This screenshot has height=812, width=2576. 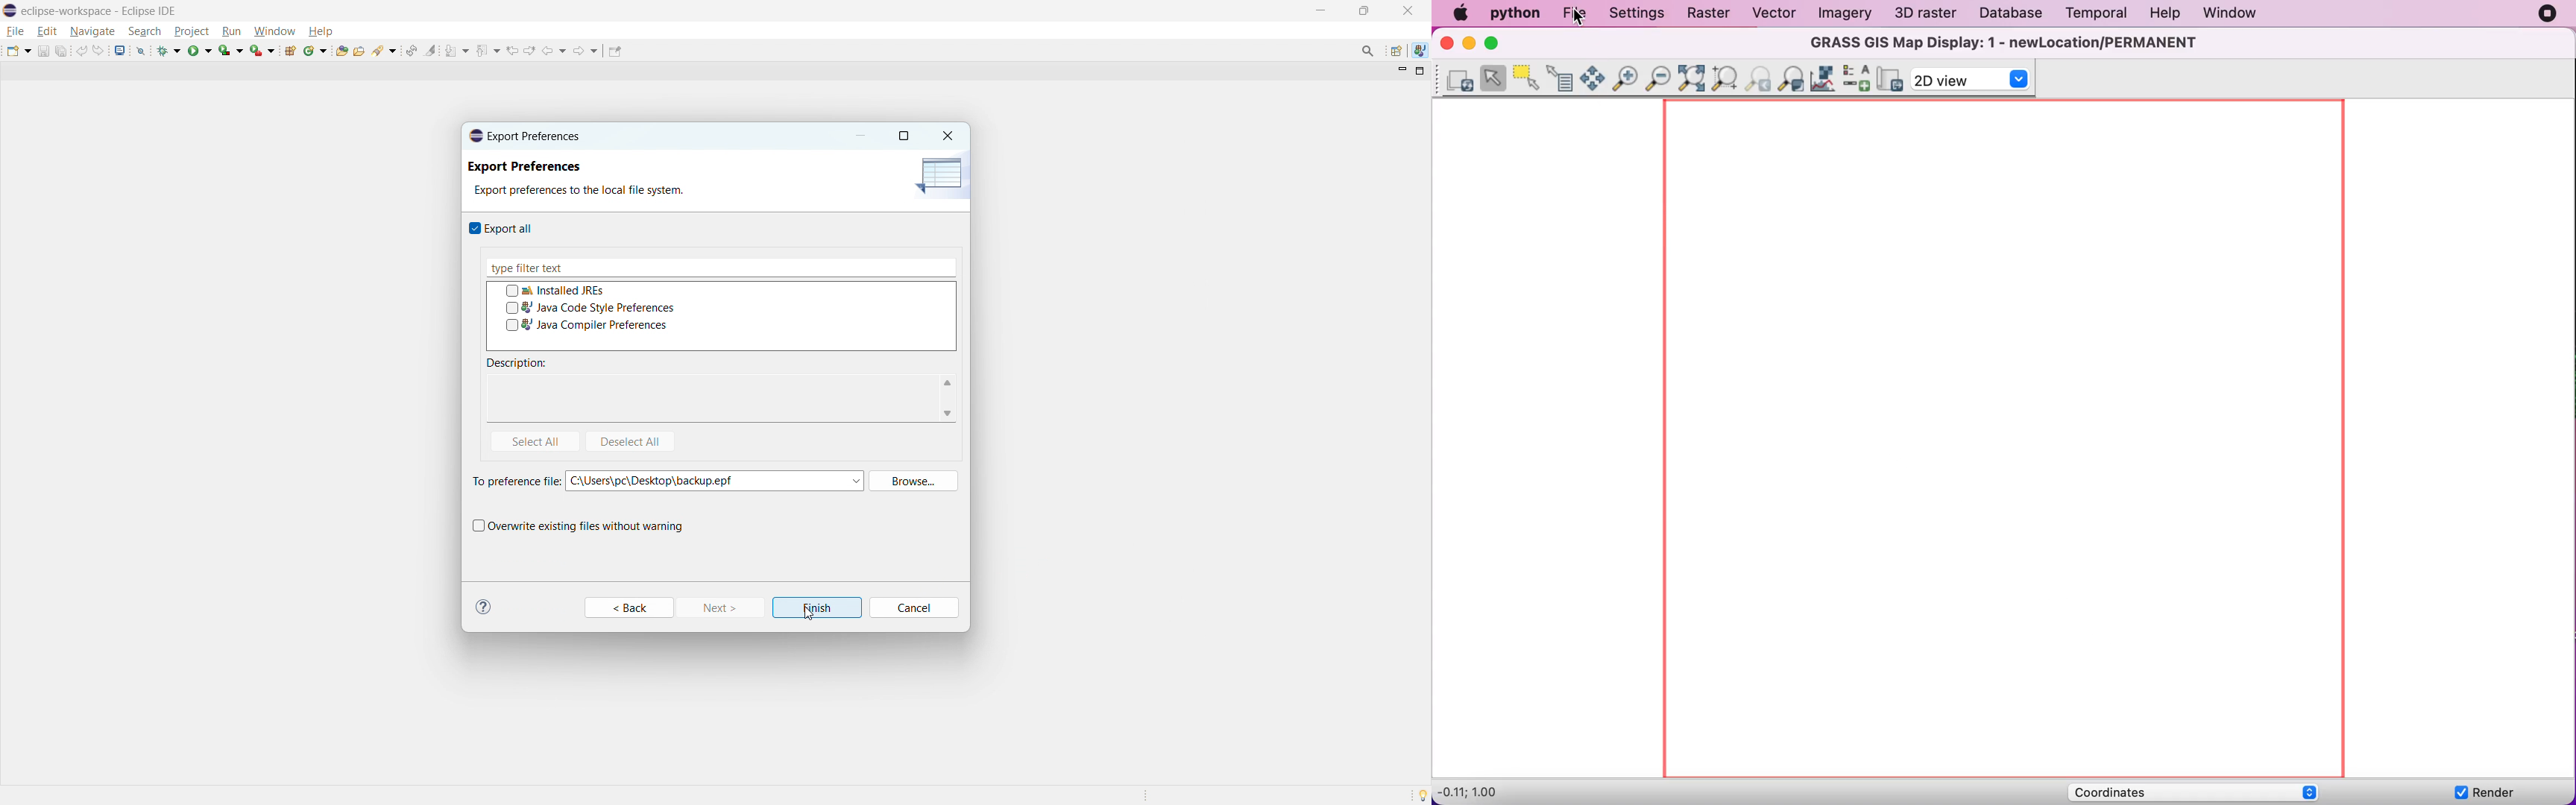 What do you see at coordinates (946, 382) in the screenshot?
I see `scroll up` at bounding box center [946, 382].